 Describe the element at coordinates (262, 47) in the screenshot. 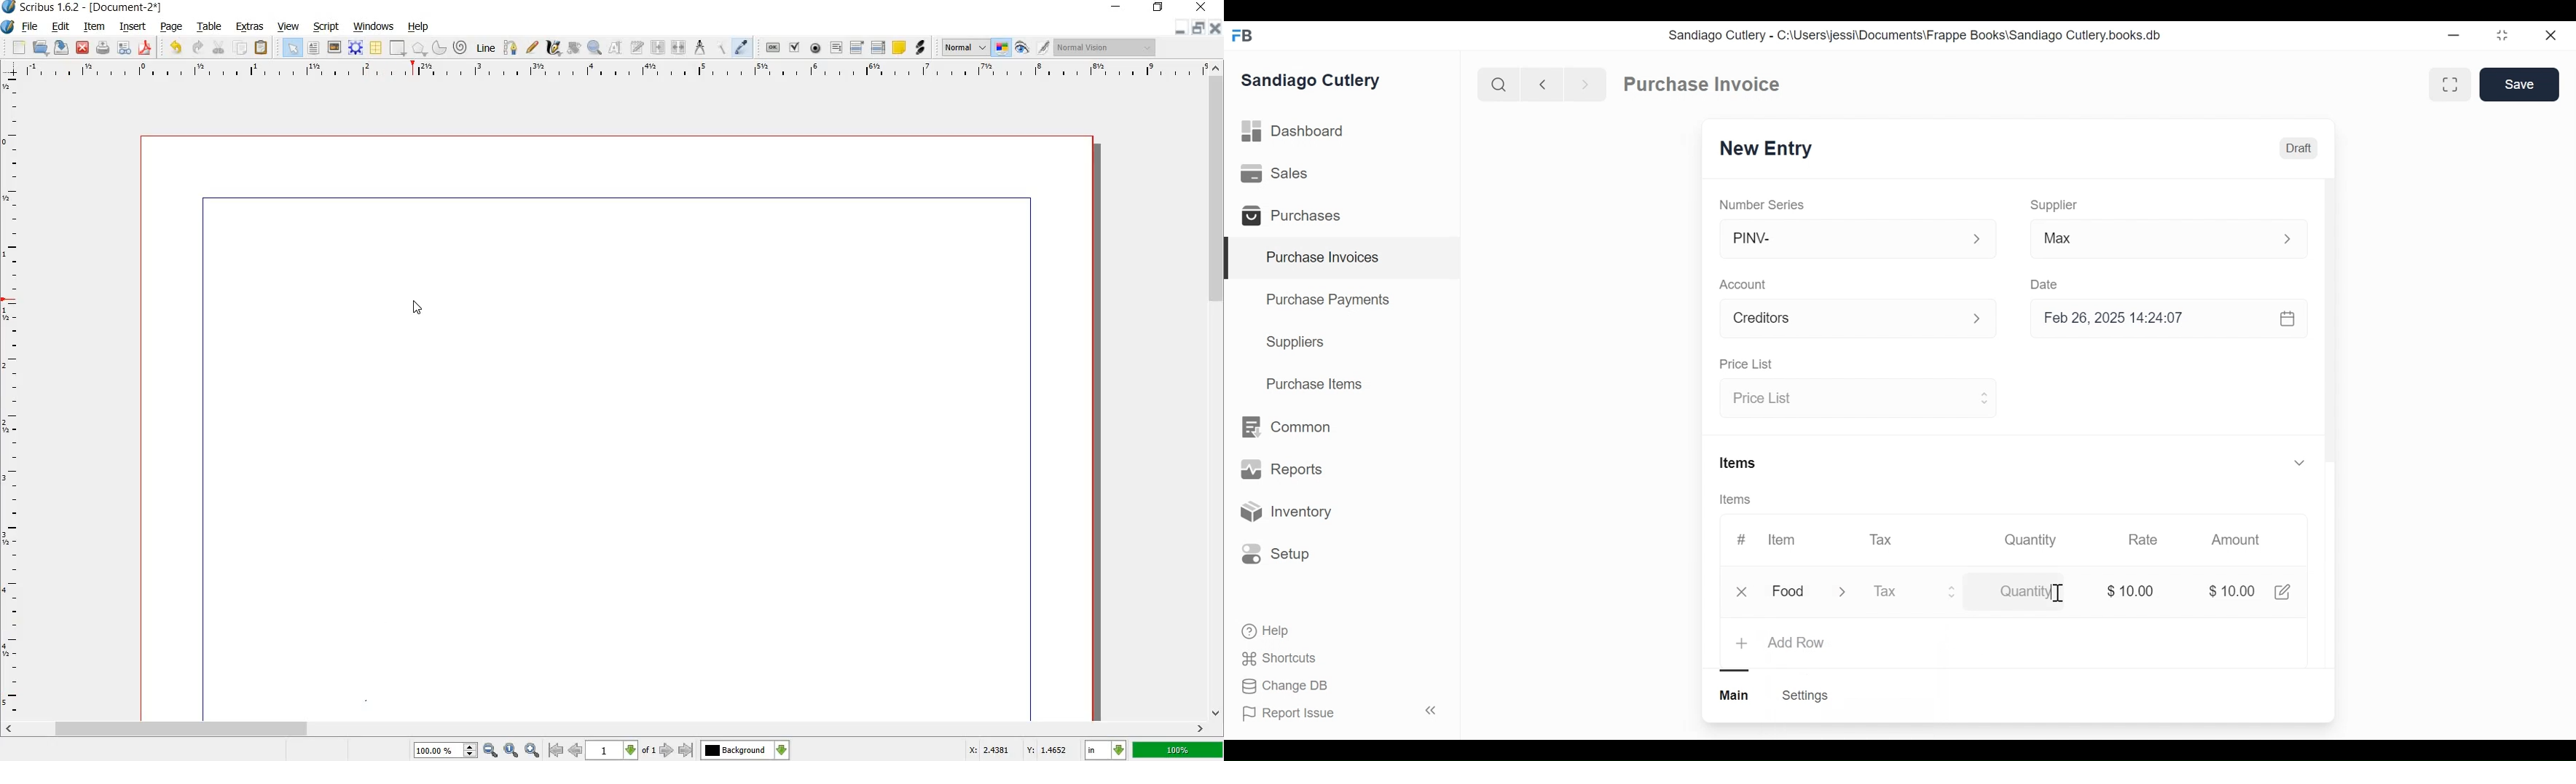

I see `PASTE` at that location.